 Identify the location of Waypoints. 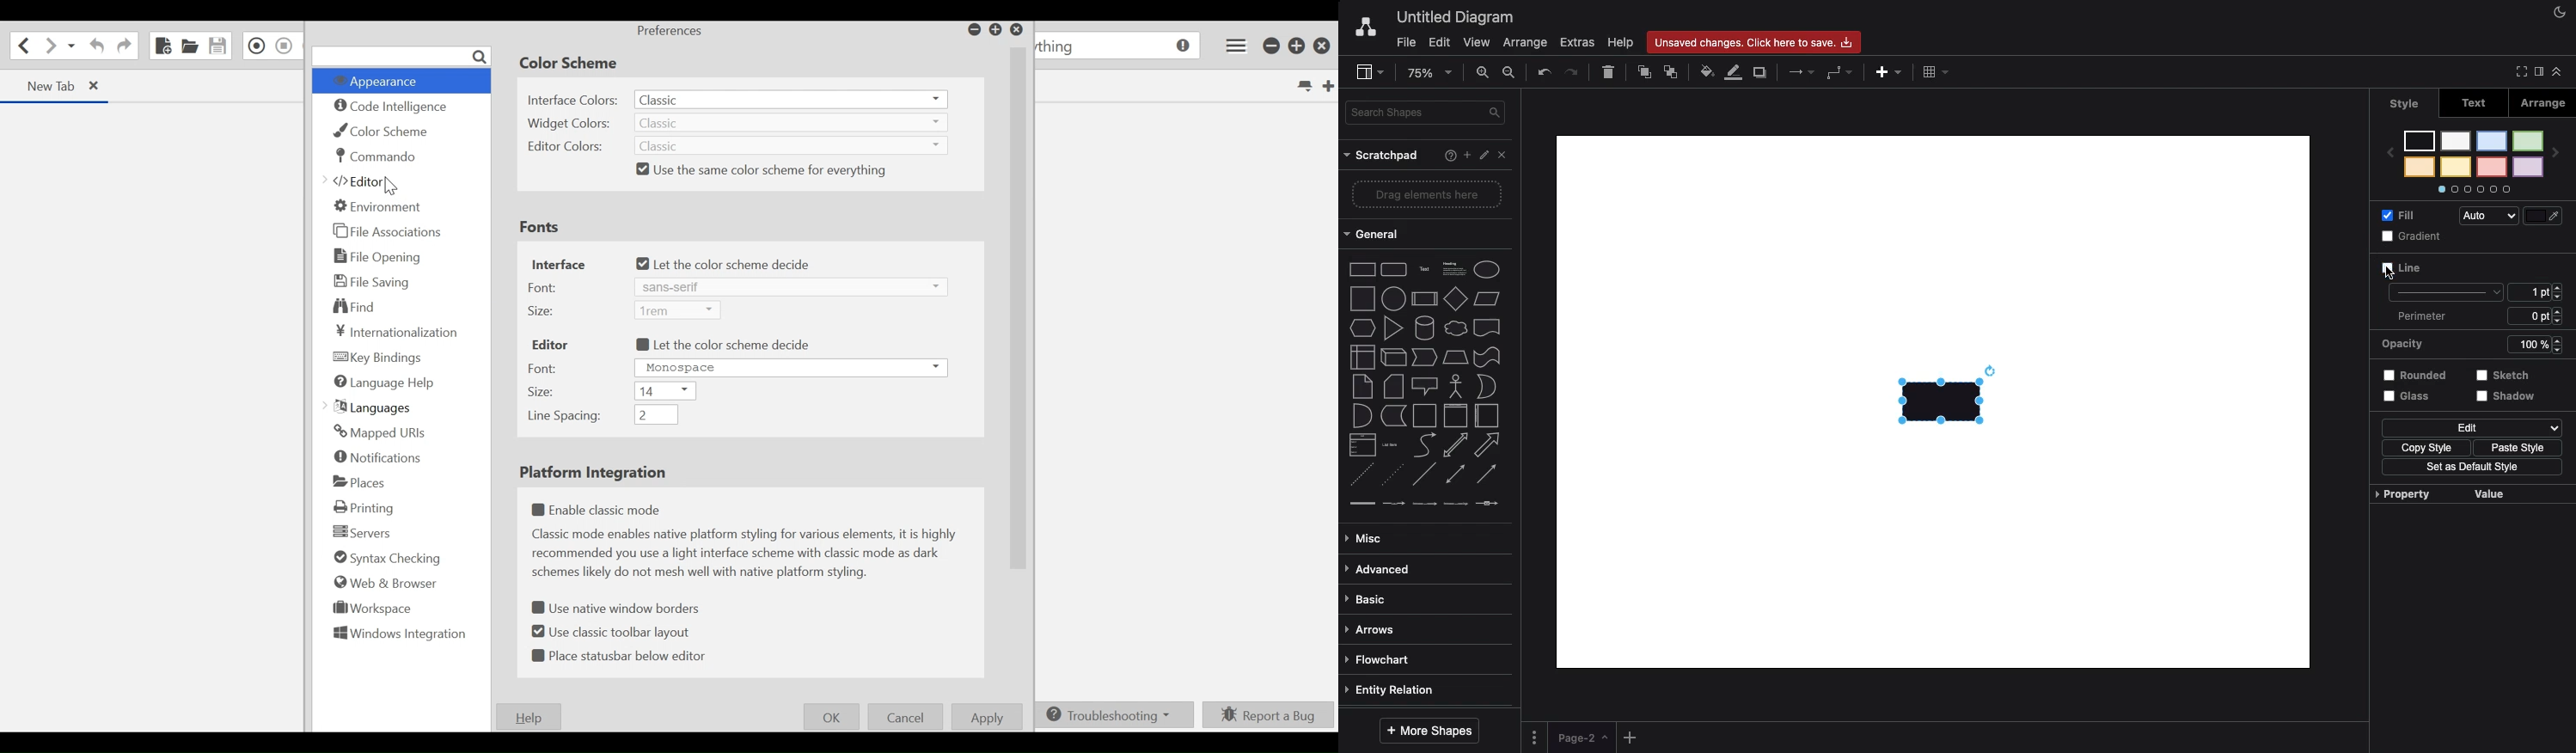
(1838, 73).